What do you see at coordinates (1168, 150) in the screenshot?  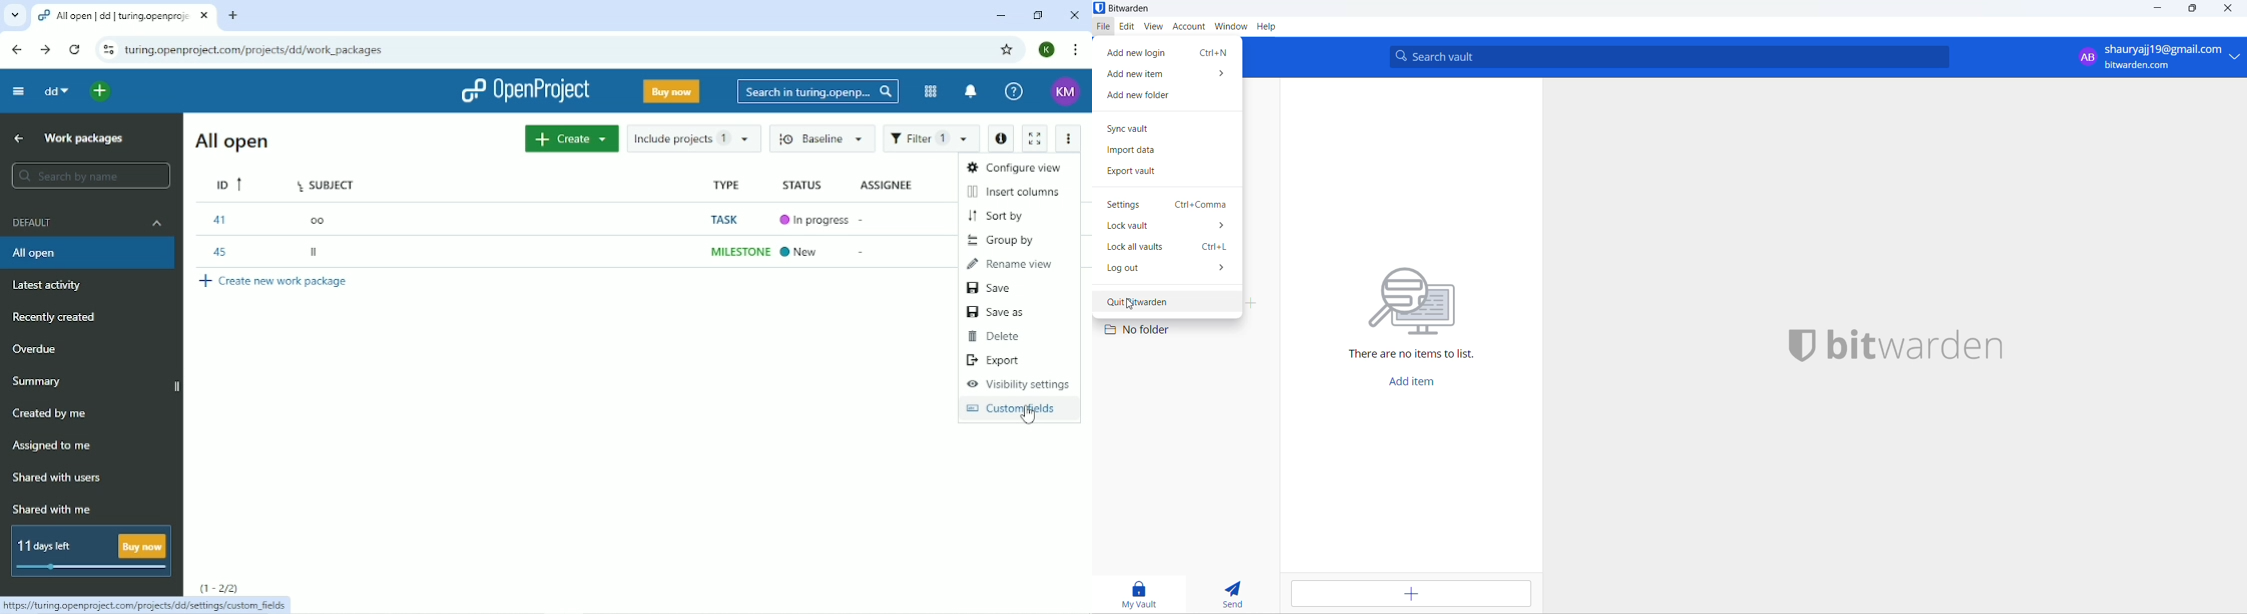 I see `import data` at bounding box center [1168, 150].